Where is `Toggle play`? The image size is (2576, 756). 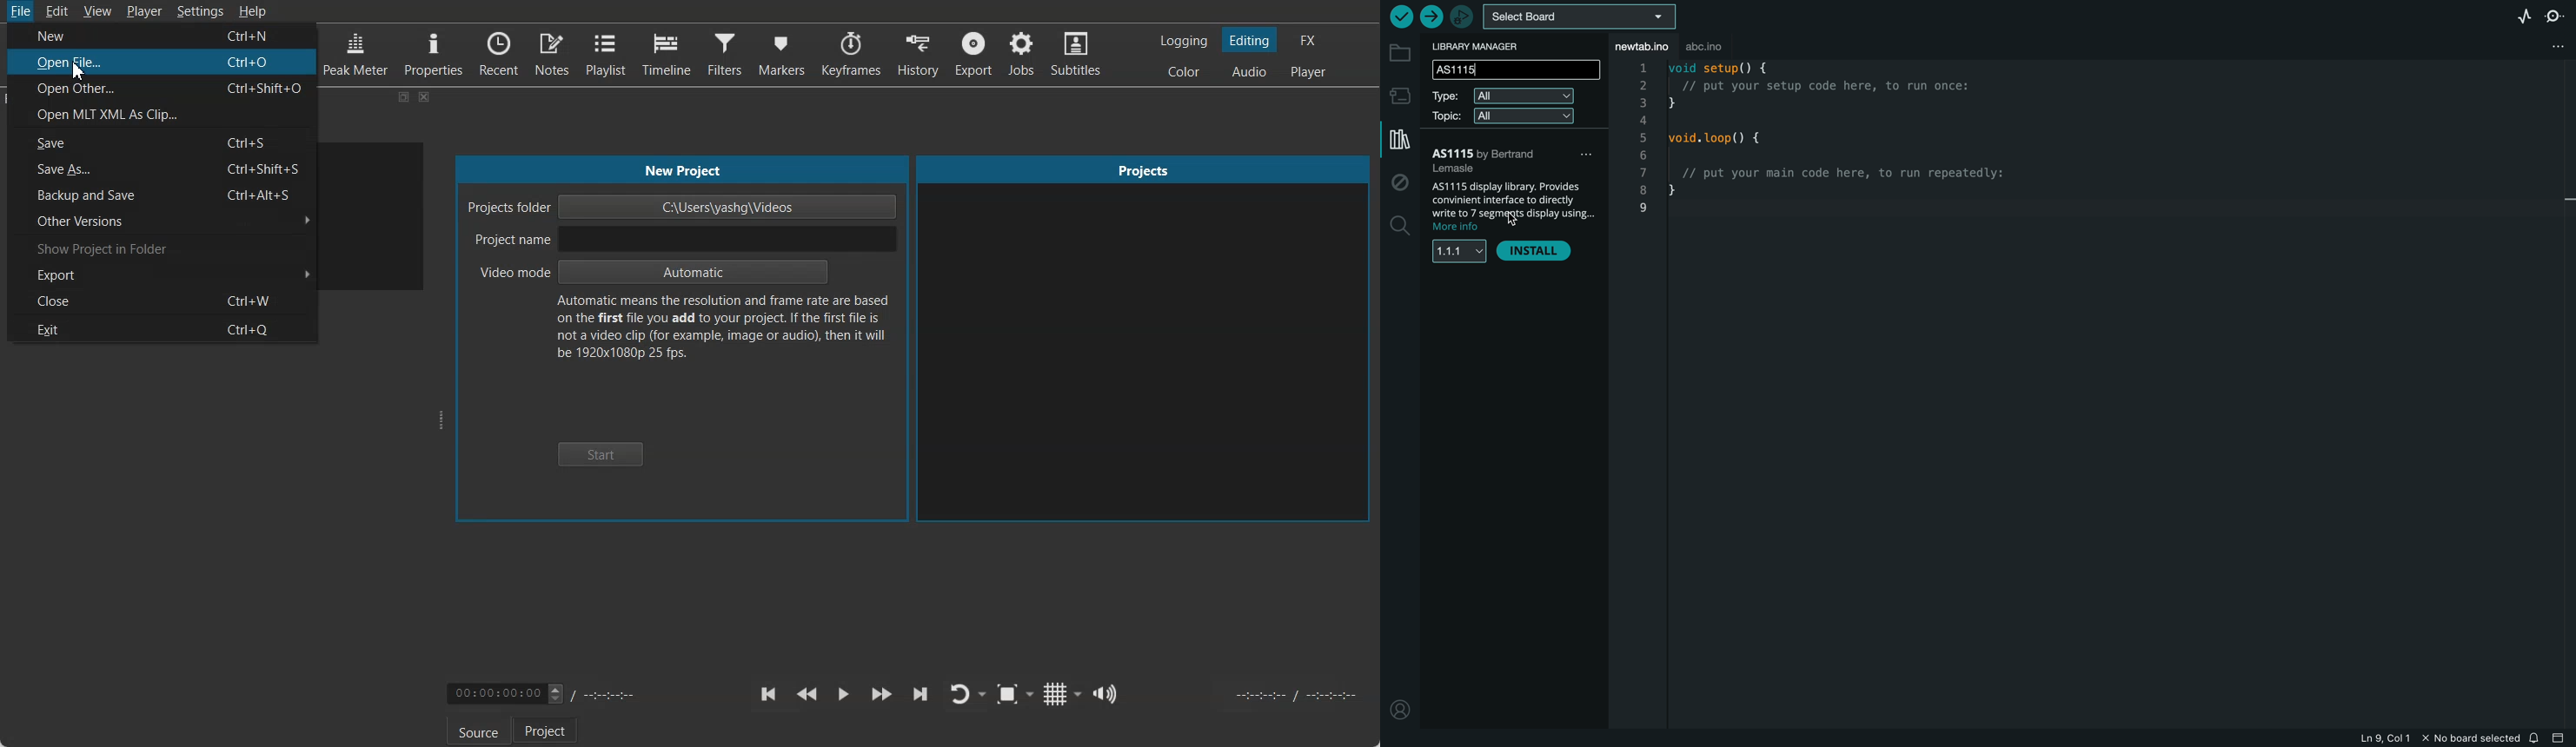
Toggle play is located at coordinates (844, 694).